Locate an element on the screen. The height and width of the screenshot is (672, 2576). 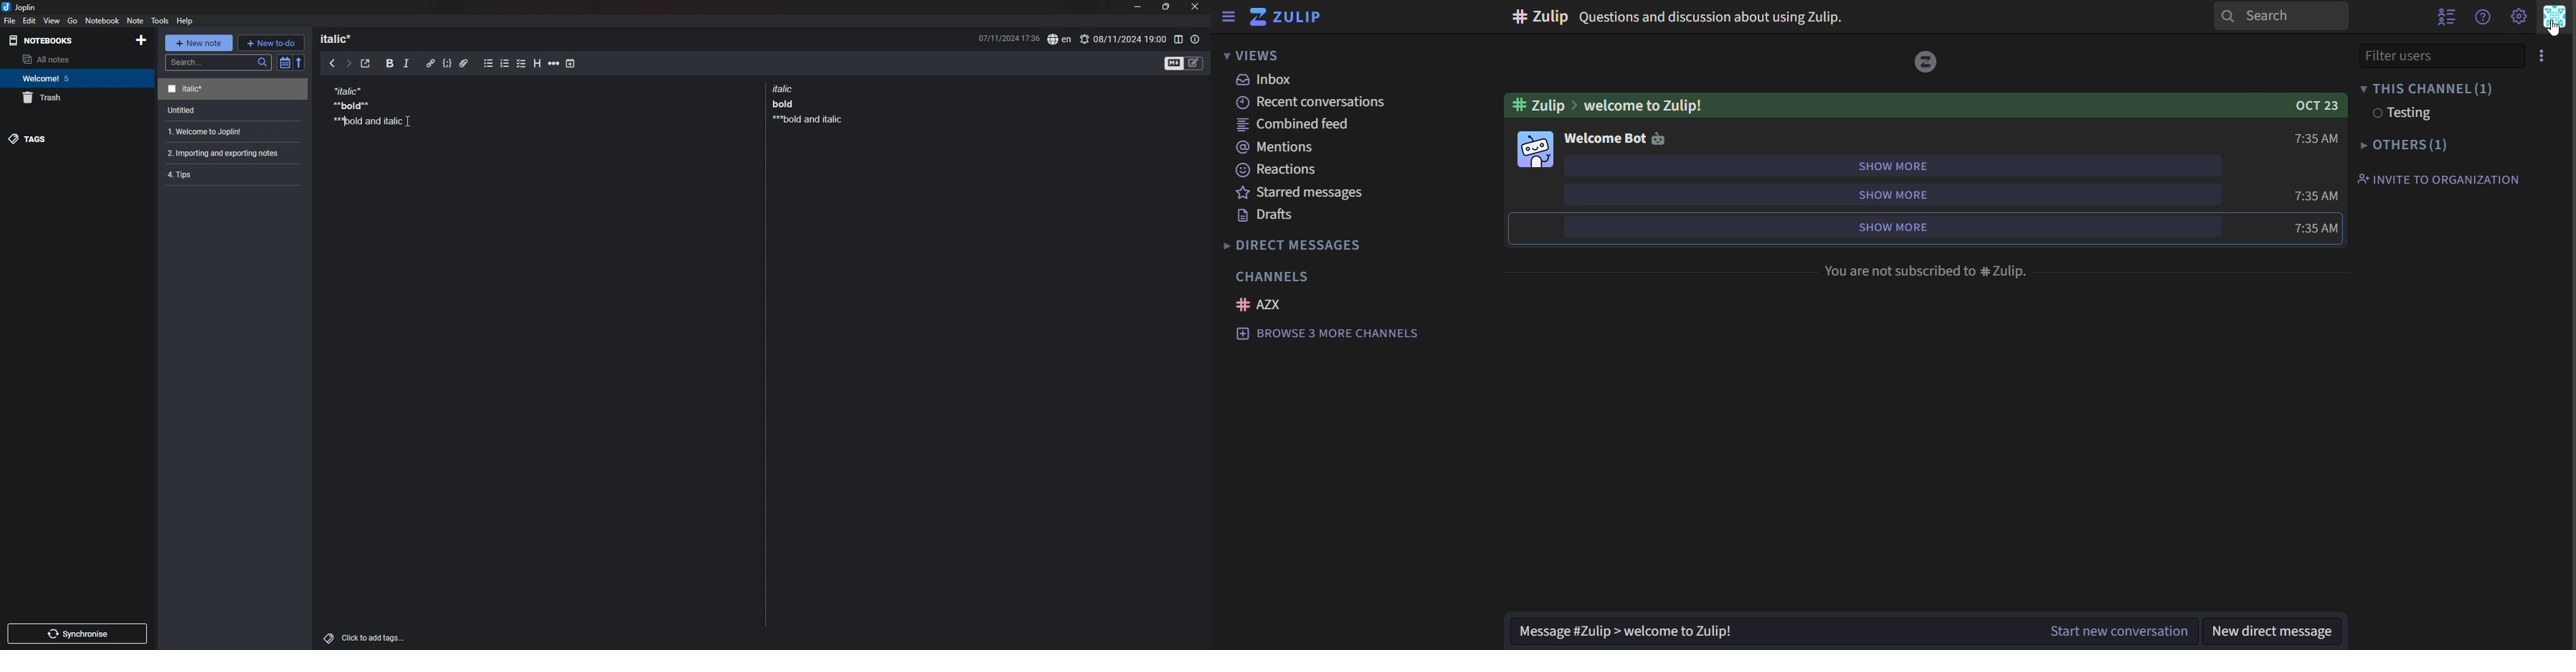
joplin is located at coordinates (19, 7).